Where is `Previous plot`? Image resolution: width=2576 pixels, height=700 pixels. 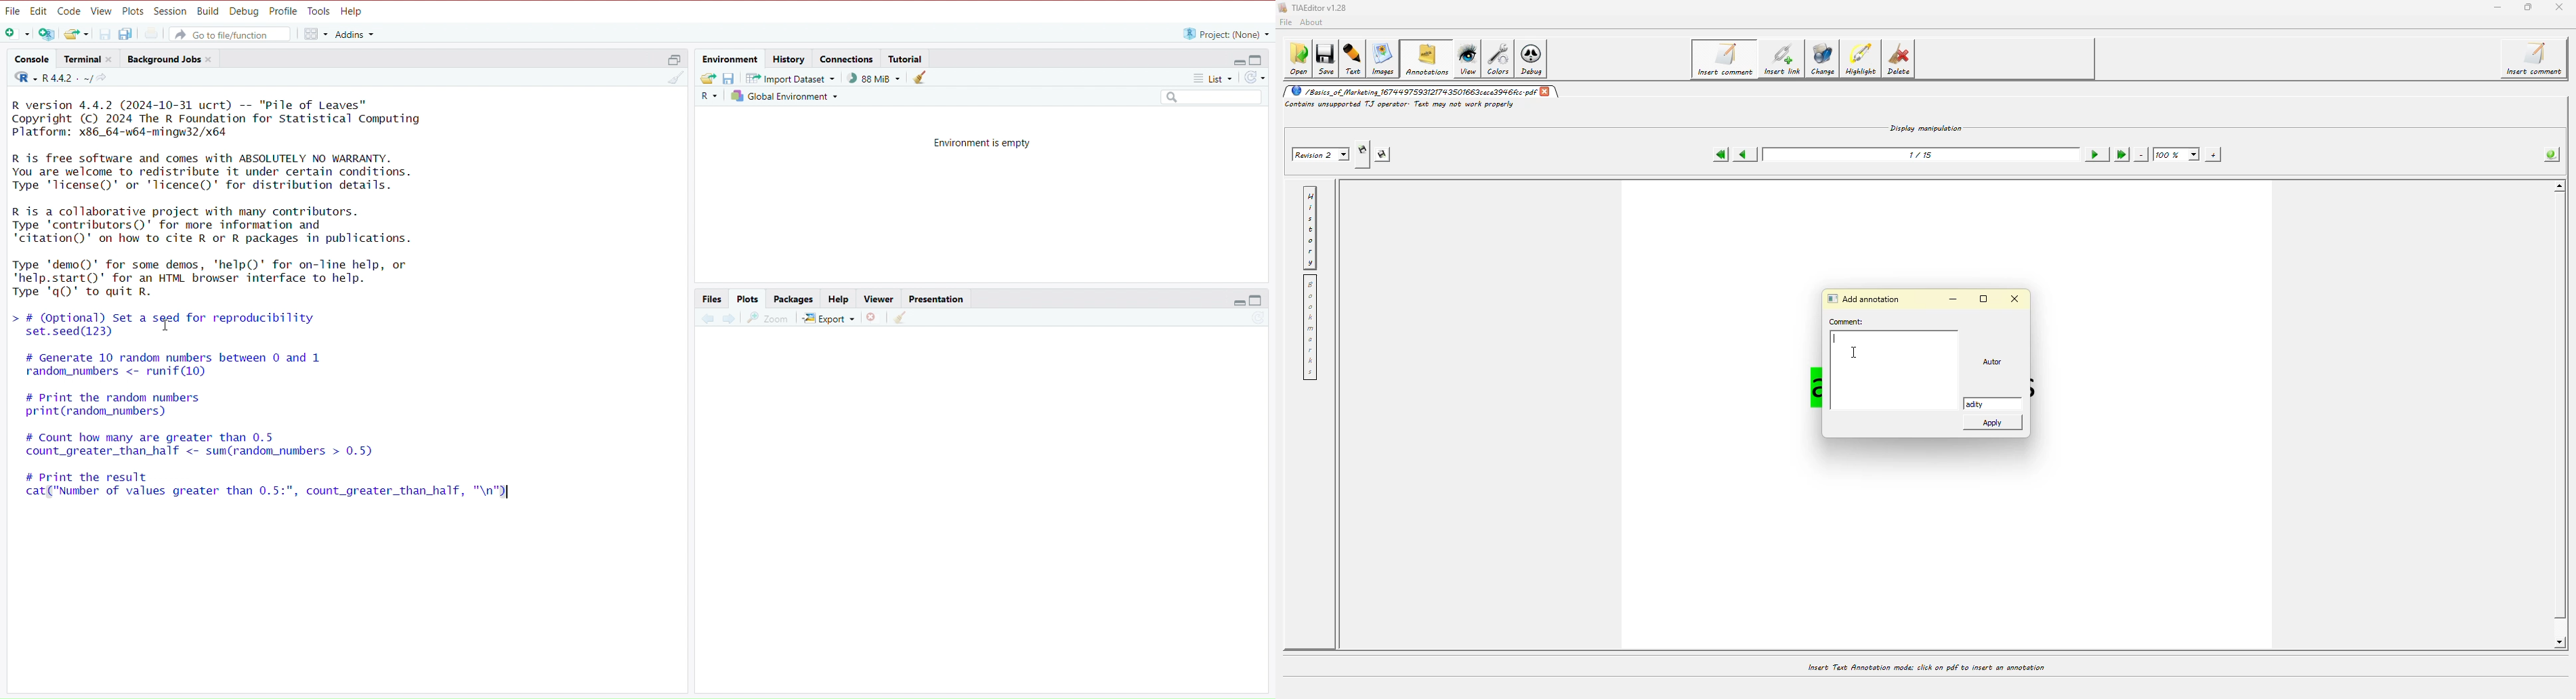
Previous plot is located at coordinates (708, 316).